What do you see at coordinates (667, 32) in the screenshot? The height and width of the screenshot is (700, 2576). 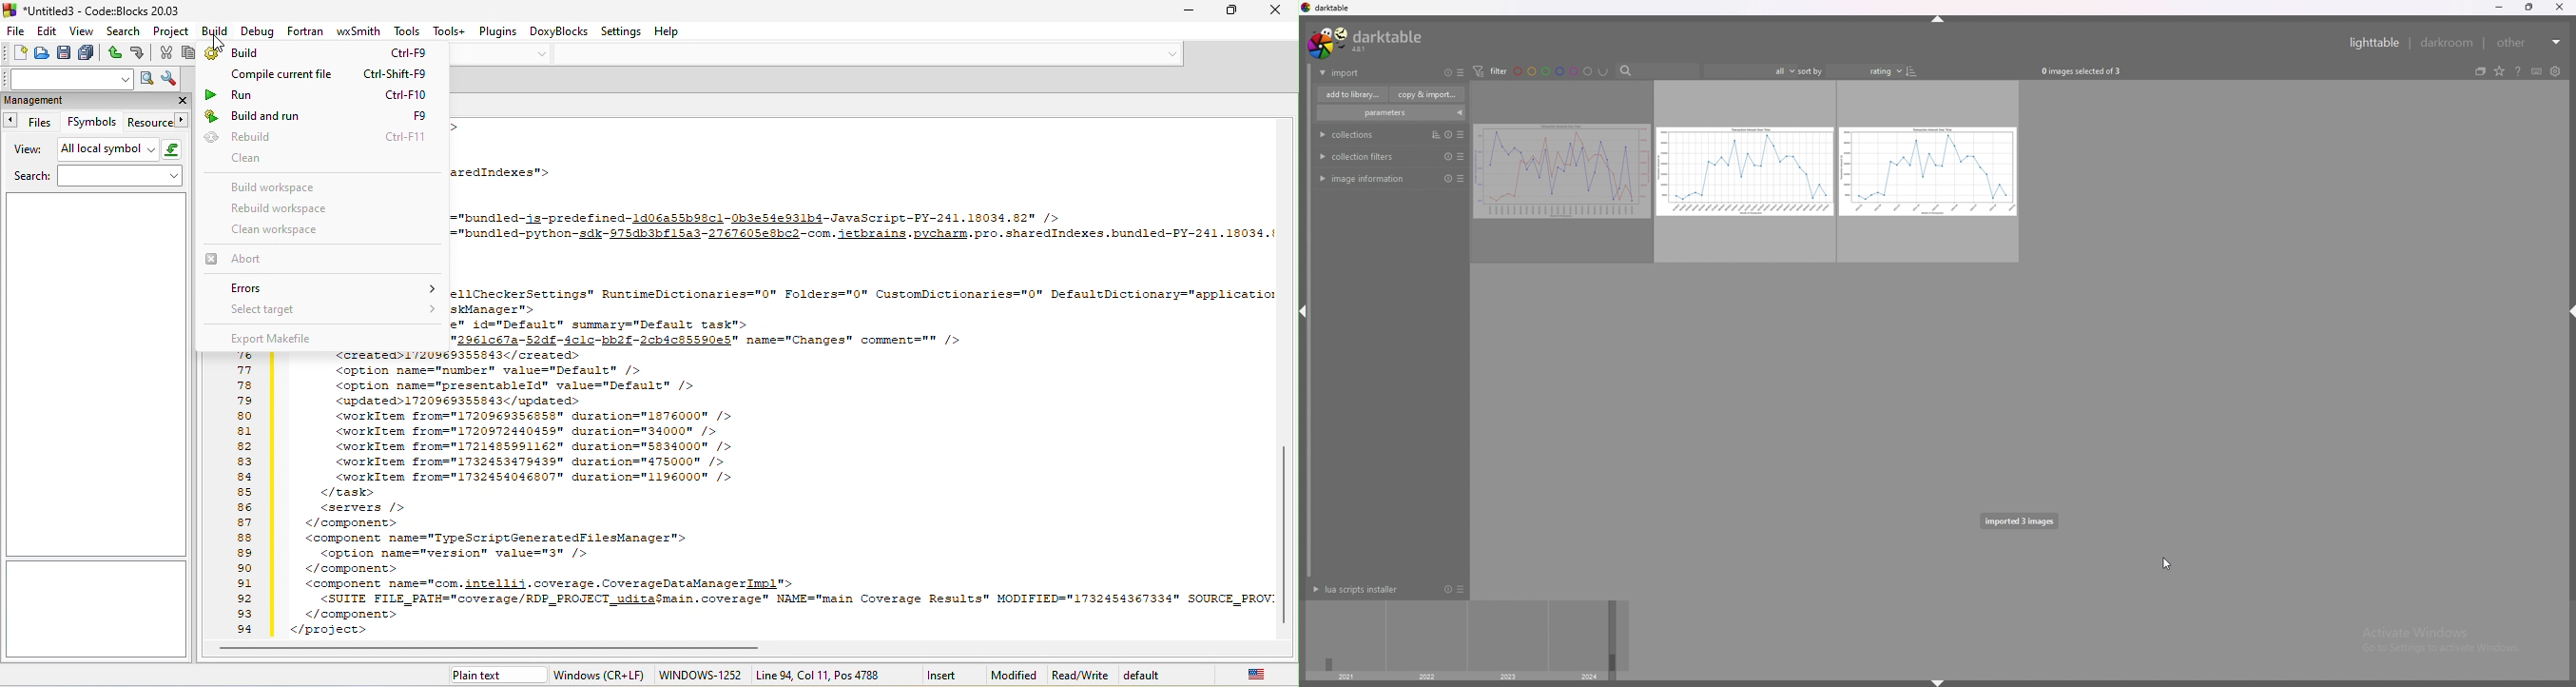 I see `help` at bounding box center [667, 32].